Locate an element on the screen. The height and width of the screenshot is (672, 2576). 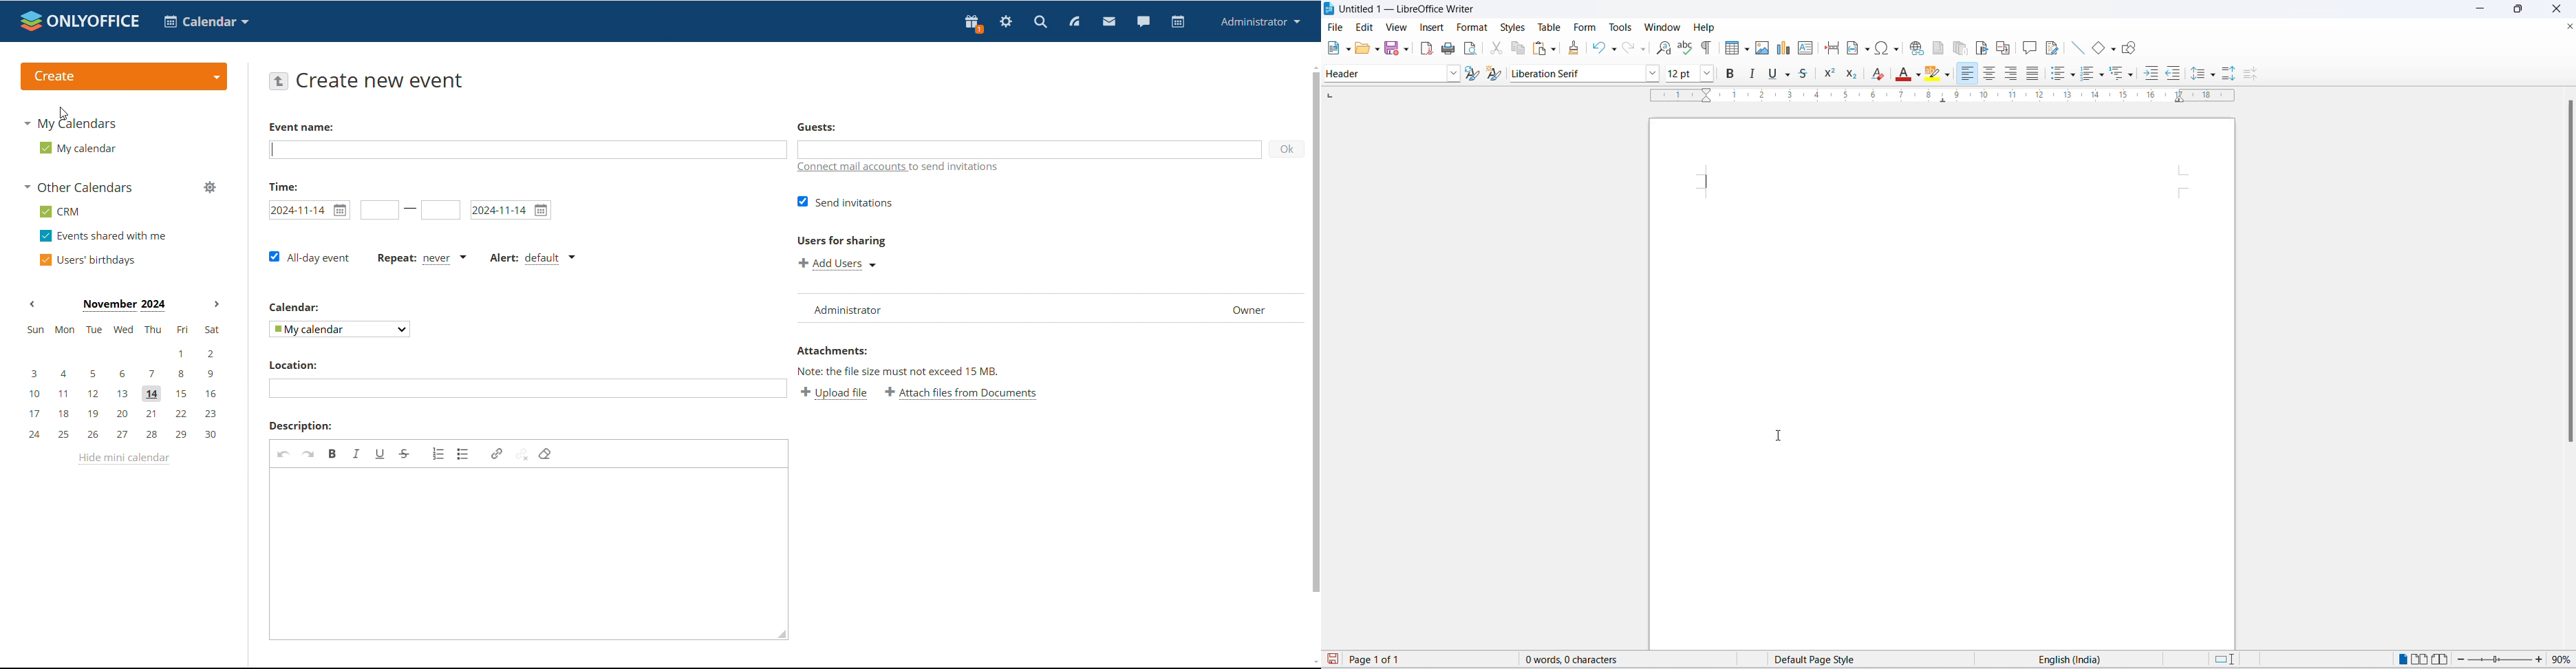
 is located at coordinates (2560, 8).